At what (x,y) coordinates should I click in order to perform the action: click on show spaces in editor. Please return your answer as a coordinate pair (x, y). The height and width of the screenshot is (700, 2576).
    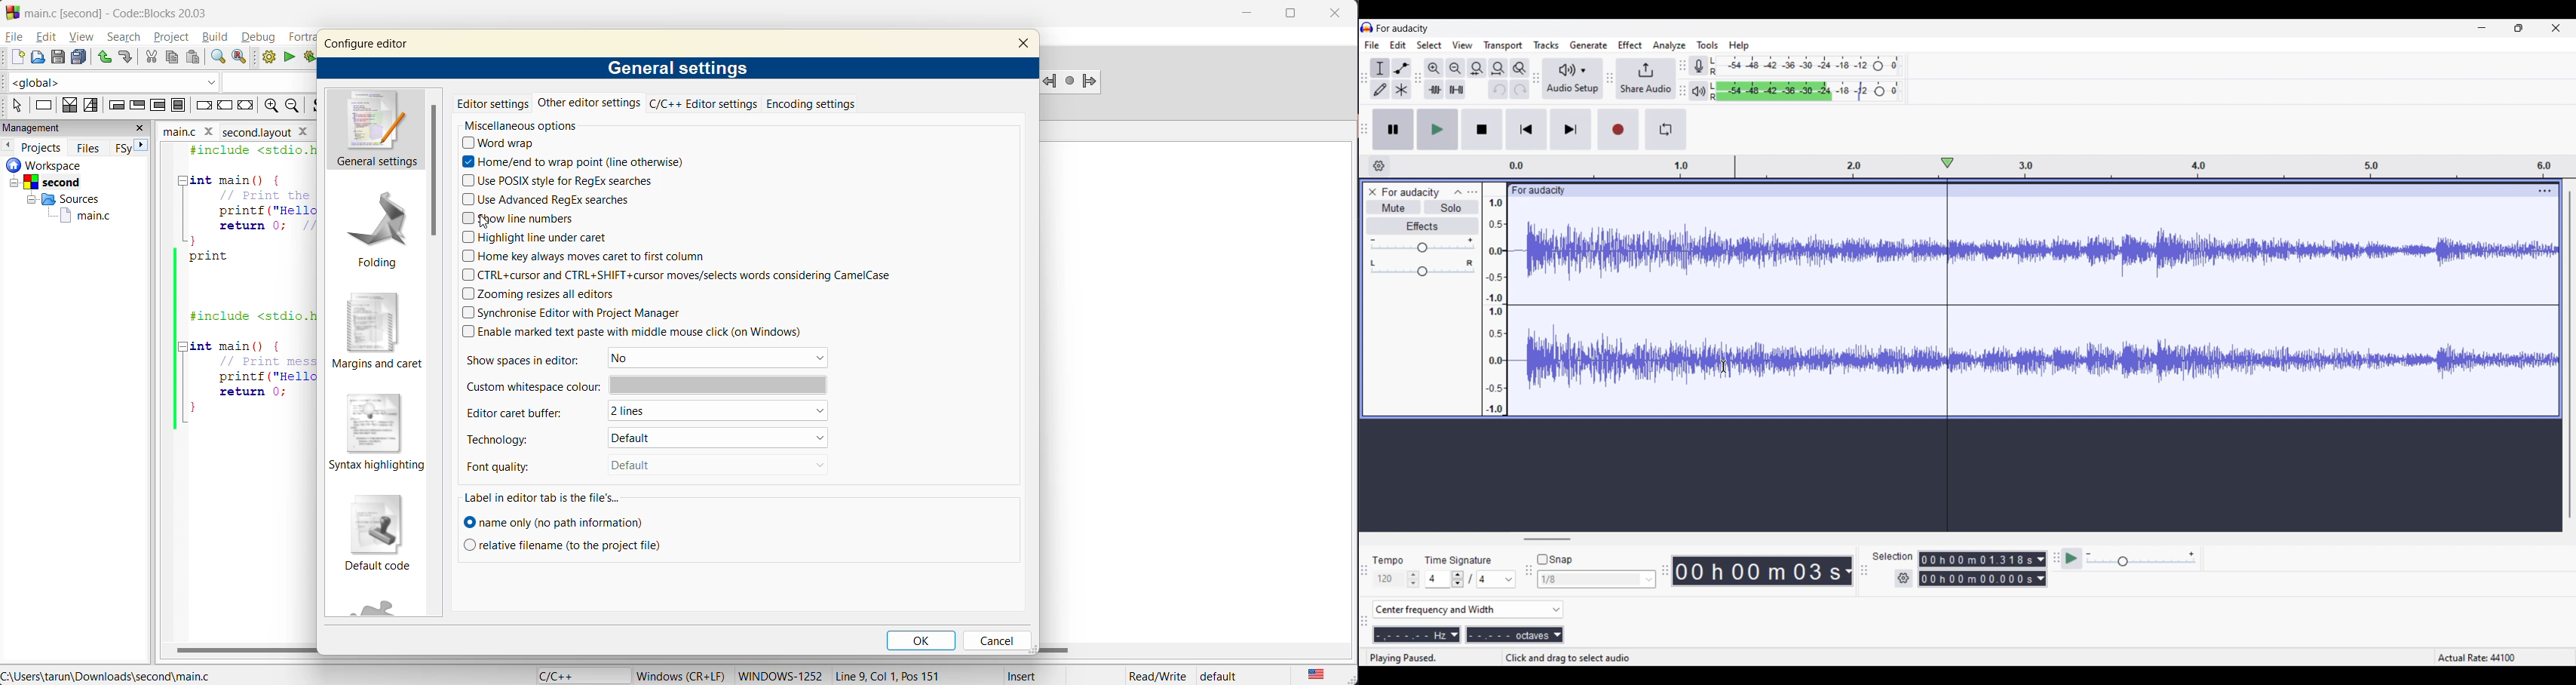
    Looking at the image, I should click on (521, 359).